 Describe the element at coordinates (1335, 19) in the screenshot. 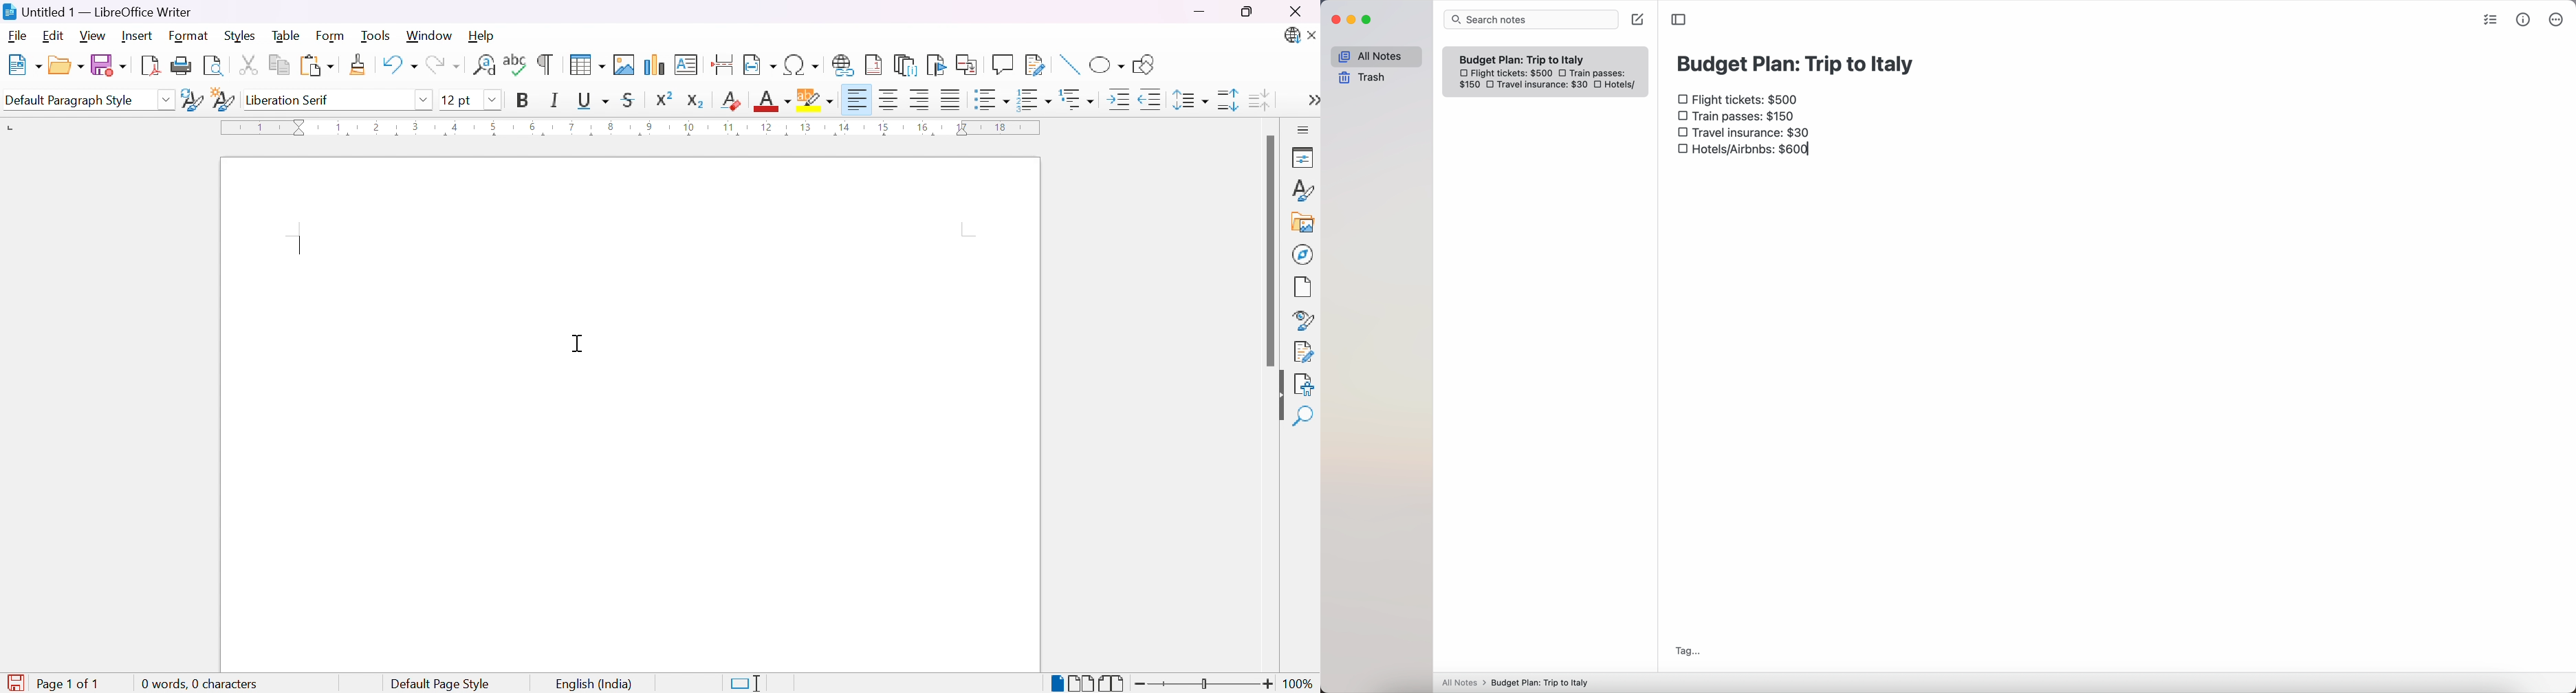

I see `close Simplenote` at that location.